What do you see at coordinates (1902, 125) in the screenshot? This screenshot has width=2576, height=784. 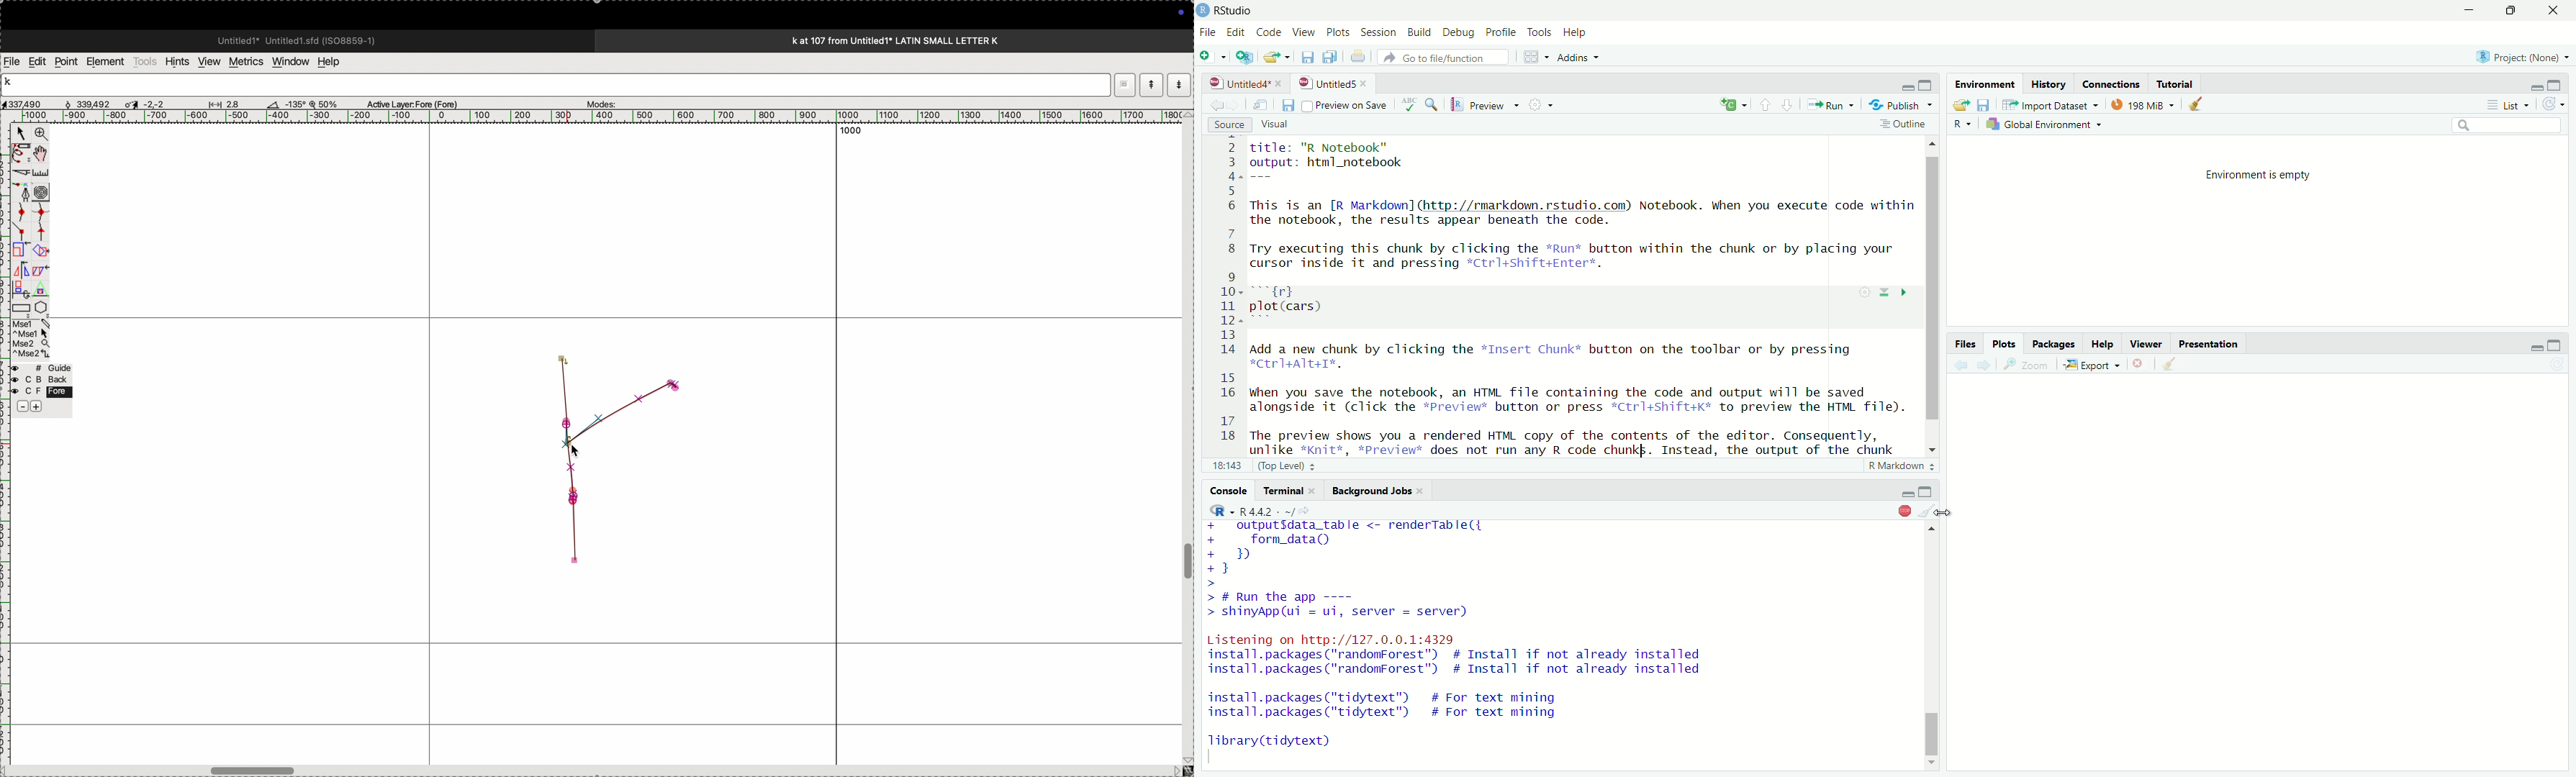 I see `Outline` at bounding box center [1902, 125].